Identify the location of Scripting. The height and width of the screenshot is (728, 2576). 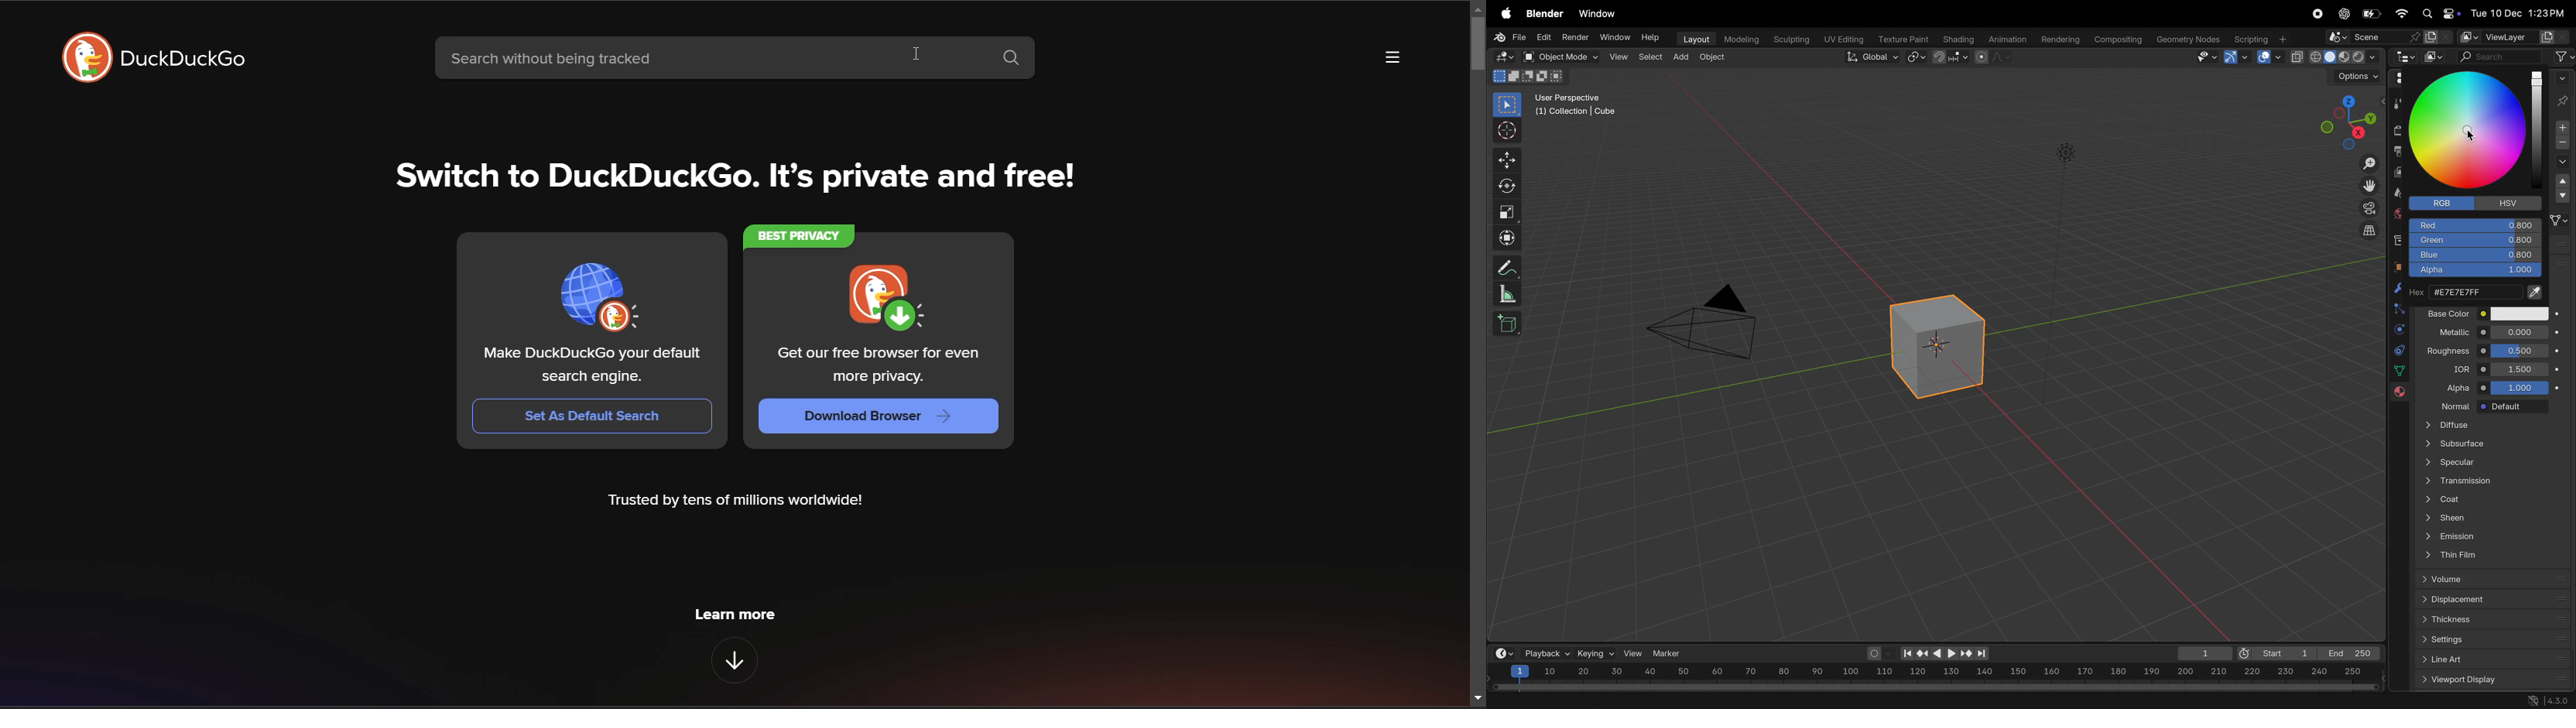
(2260, 36).